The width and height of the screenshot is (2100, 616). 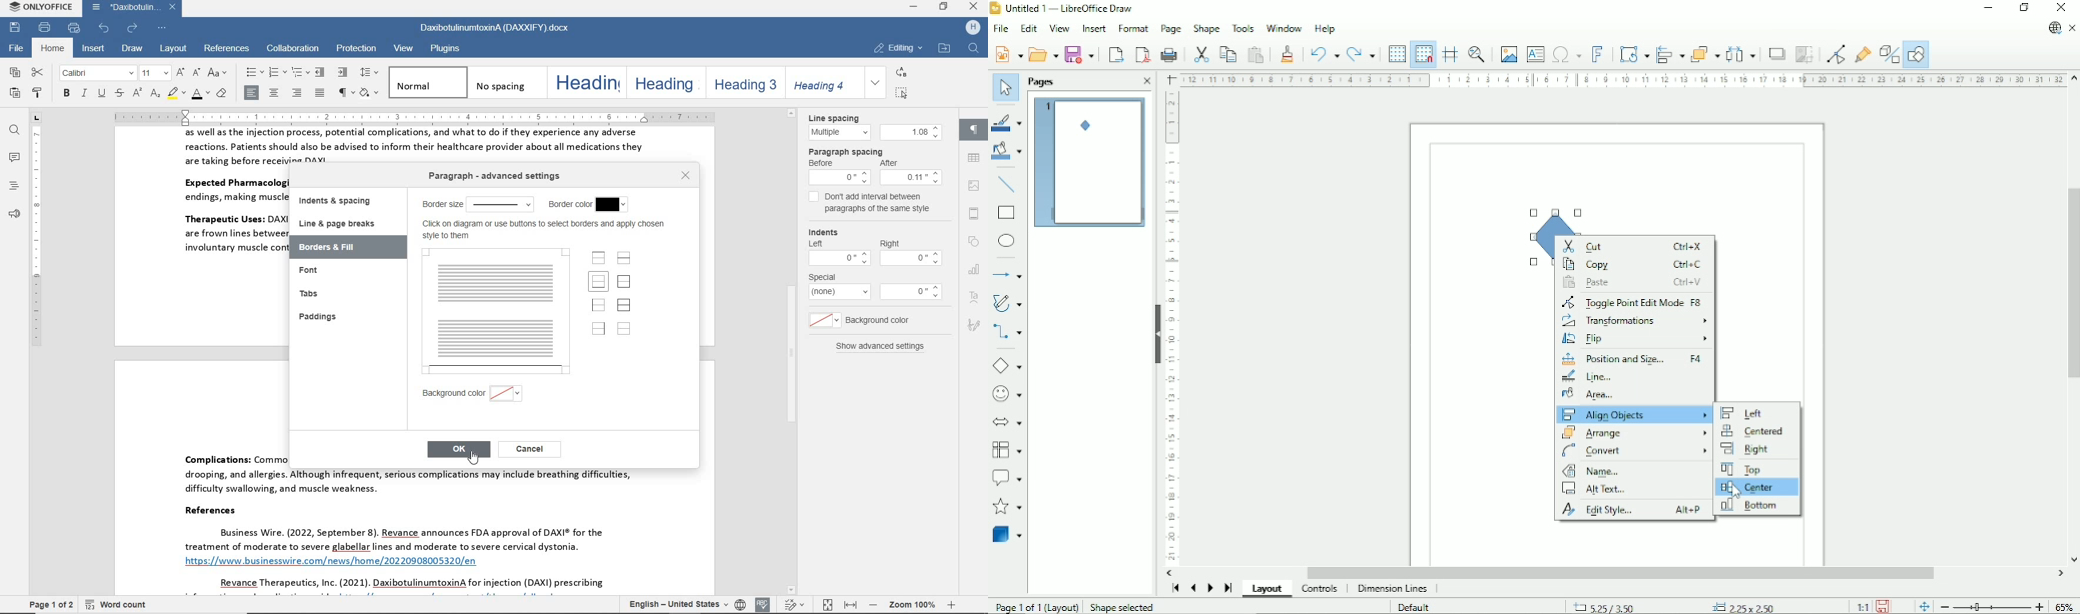 I want to click on Insert special characters, so click(x=1566, y=54).